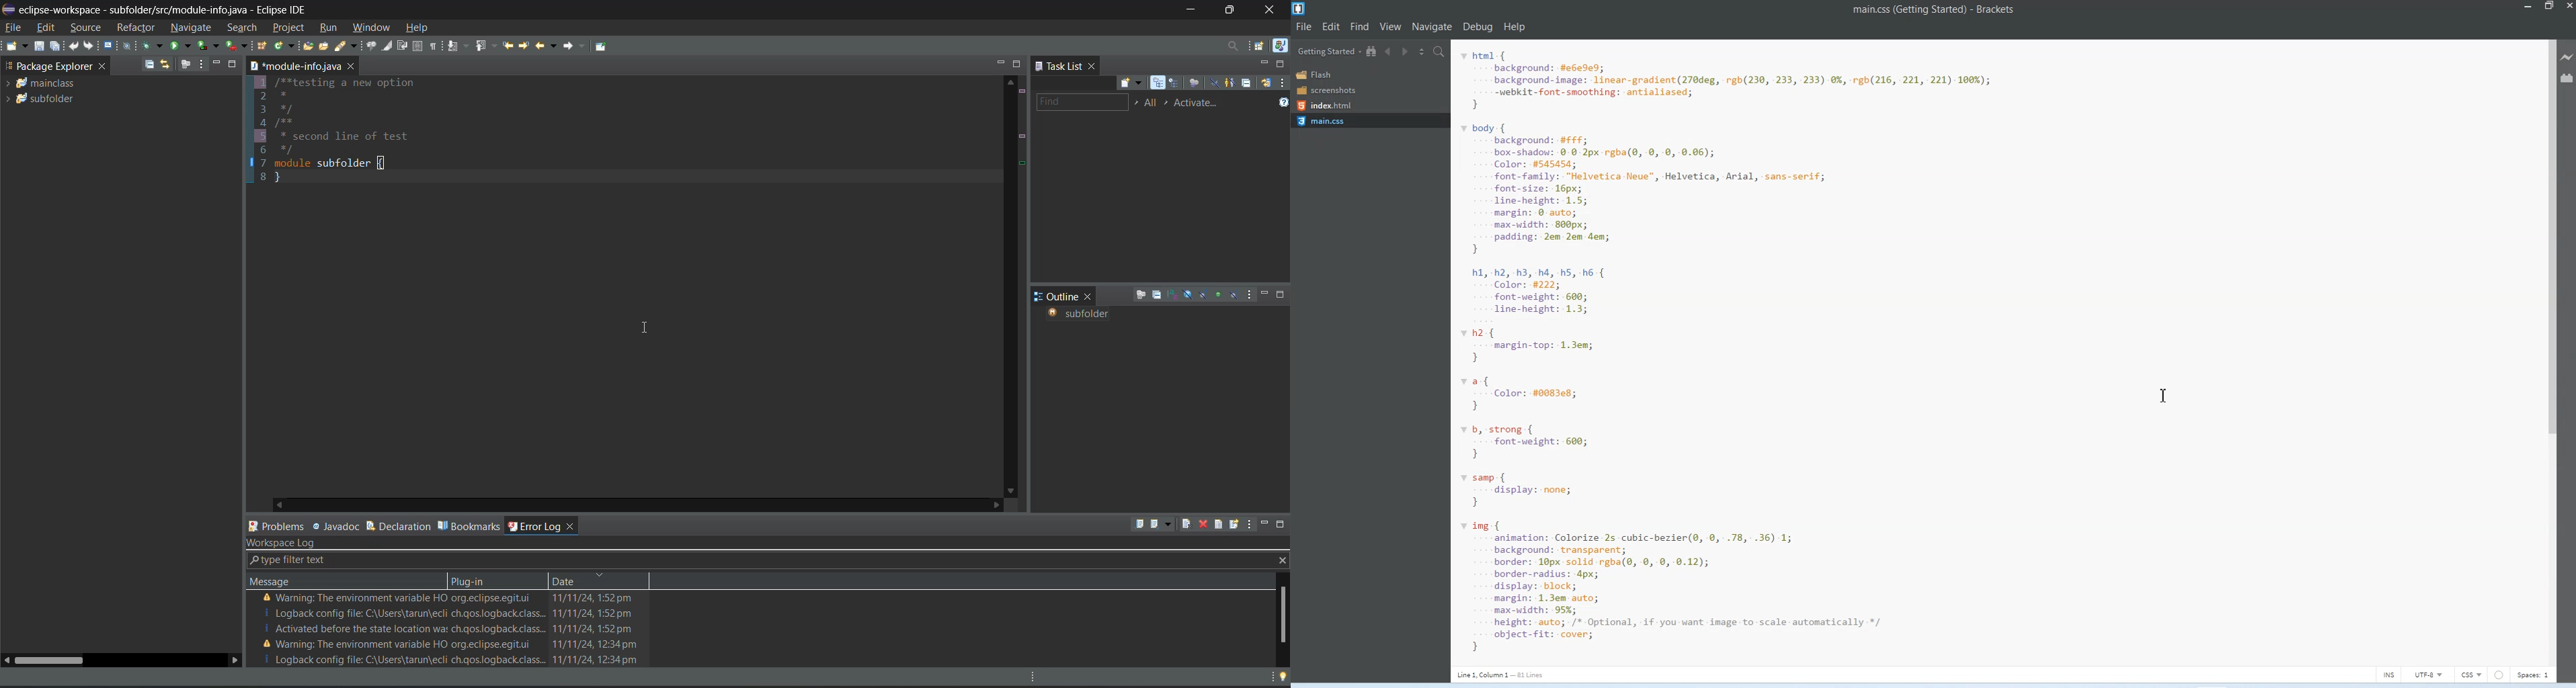 Image resolution: width=2576 pixels, height=700 pixels. I want to click on message, so click(291, 581).